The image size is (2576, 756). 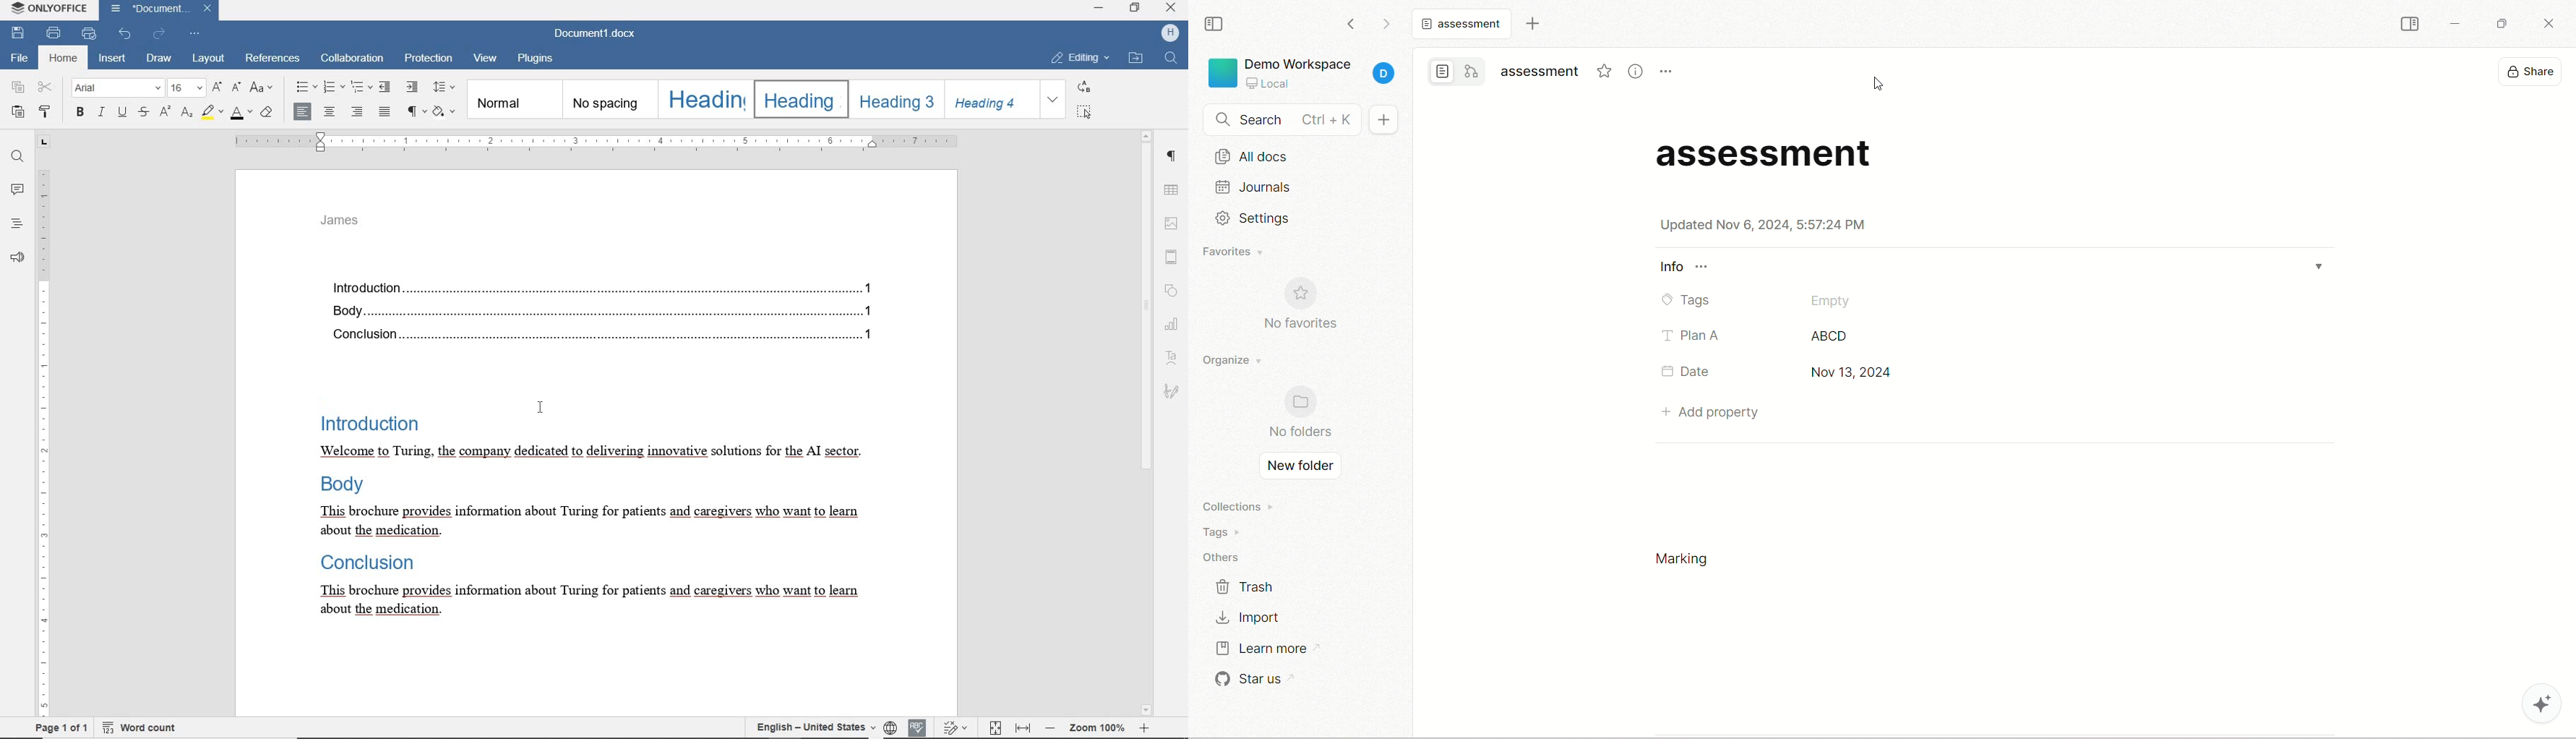 What do you see at coordinates (79, 113) in the screenshot?
I see `bold` at bounding box center [79, 113].